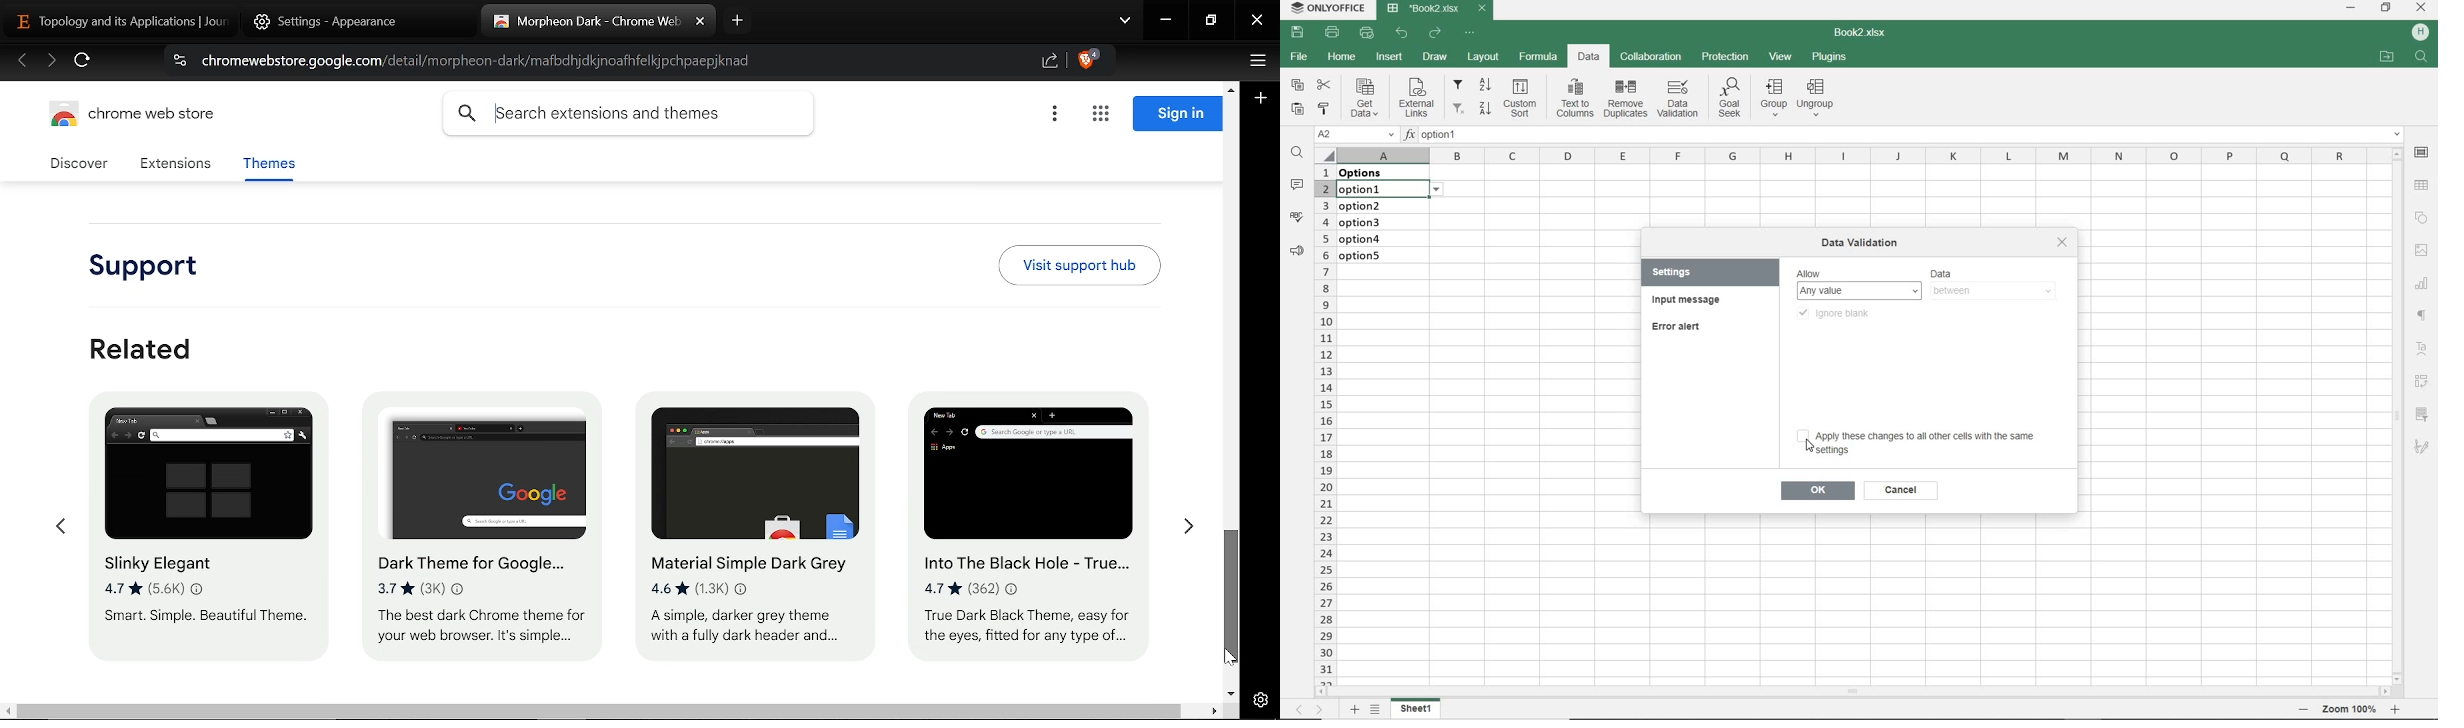 The width and height of the screenshot is (2464, 728). I want to click on FORMULA, so click(1537, 58).